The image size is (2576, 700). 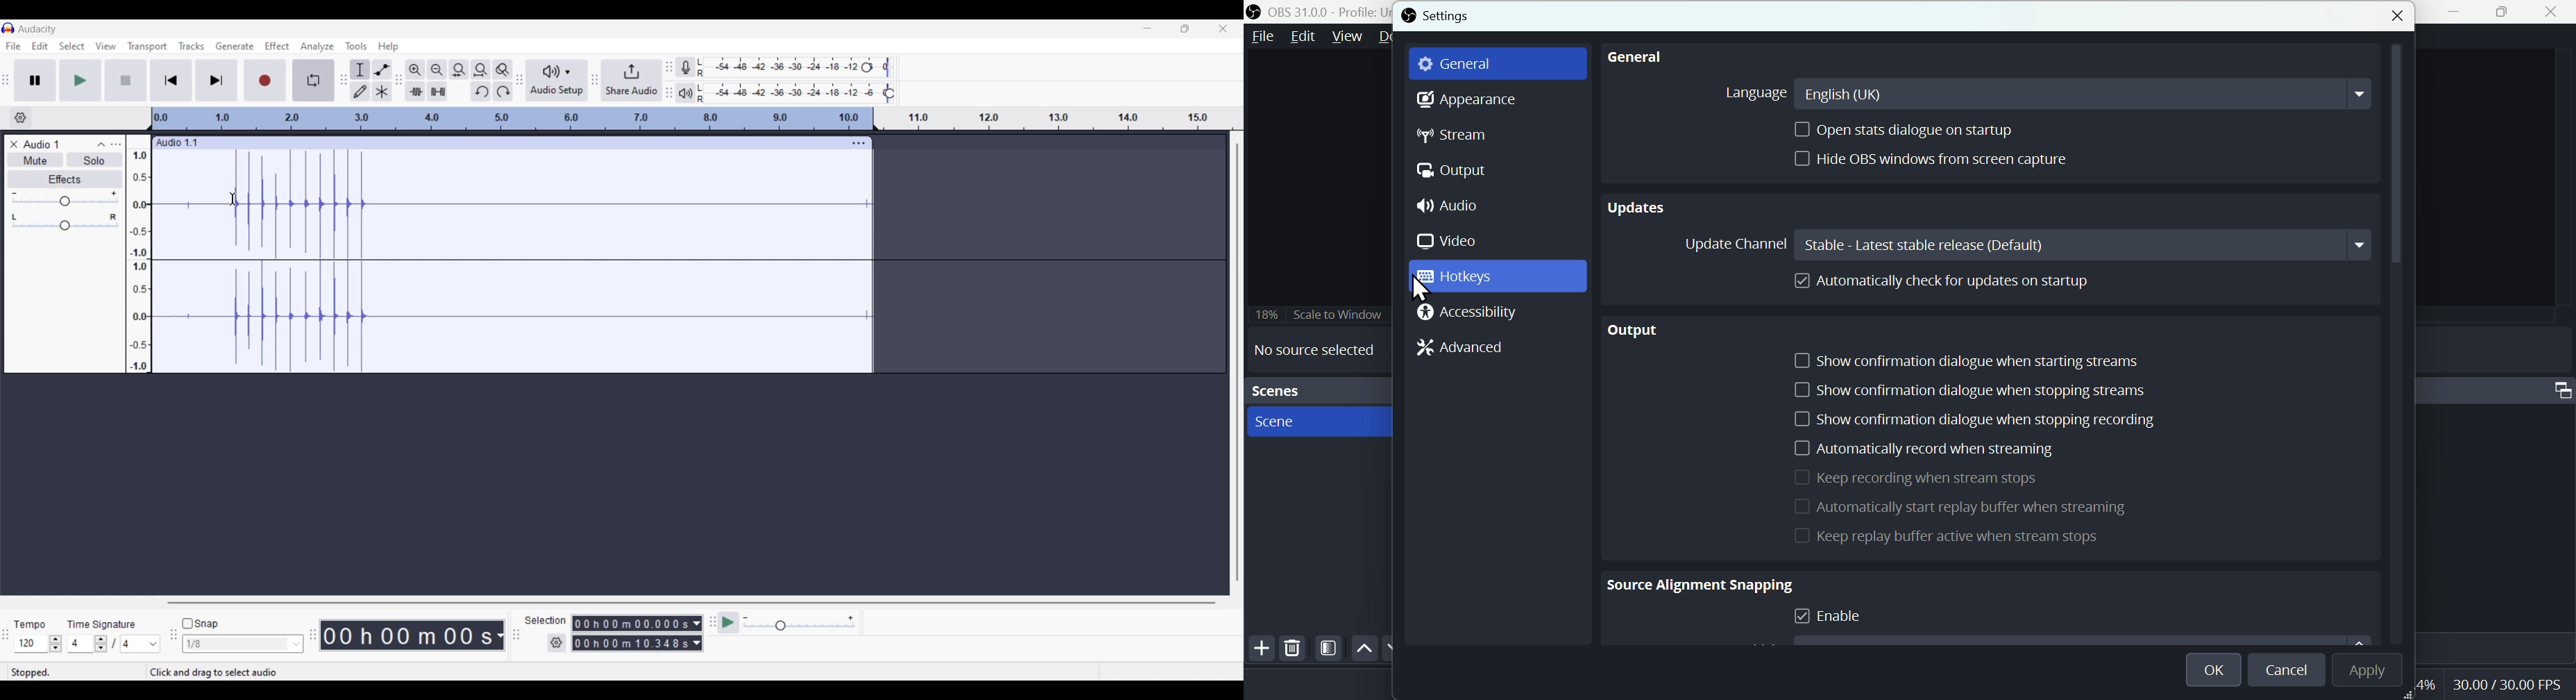 I want to click on Audio mixer, so click(x=2559, y=387).